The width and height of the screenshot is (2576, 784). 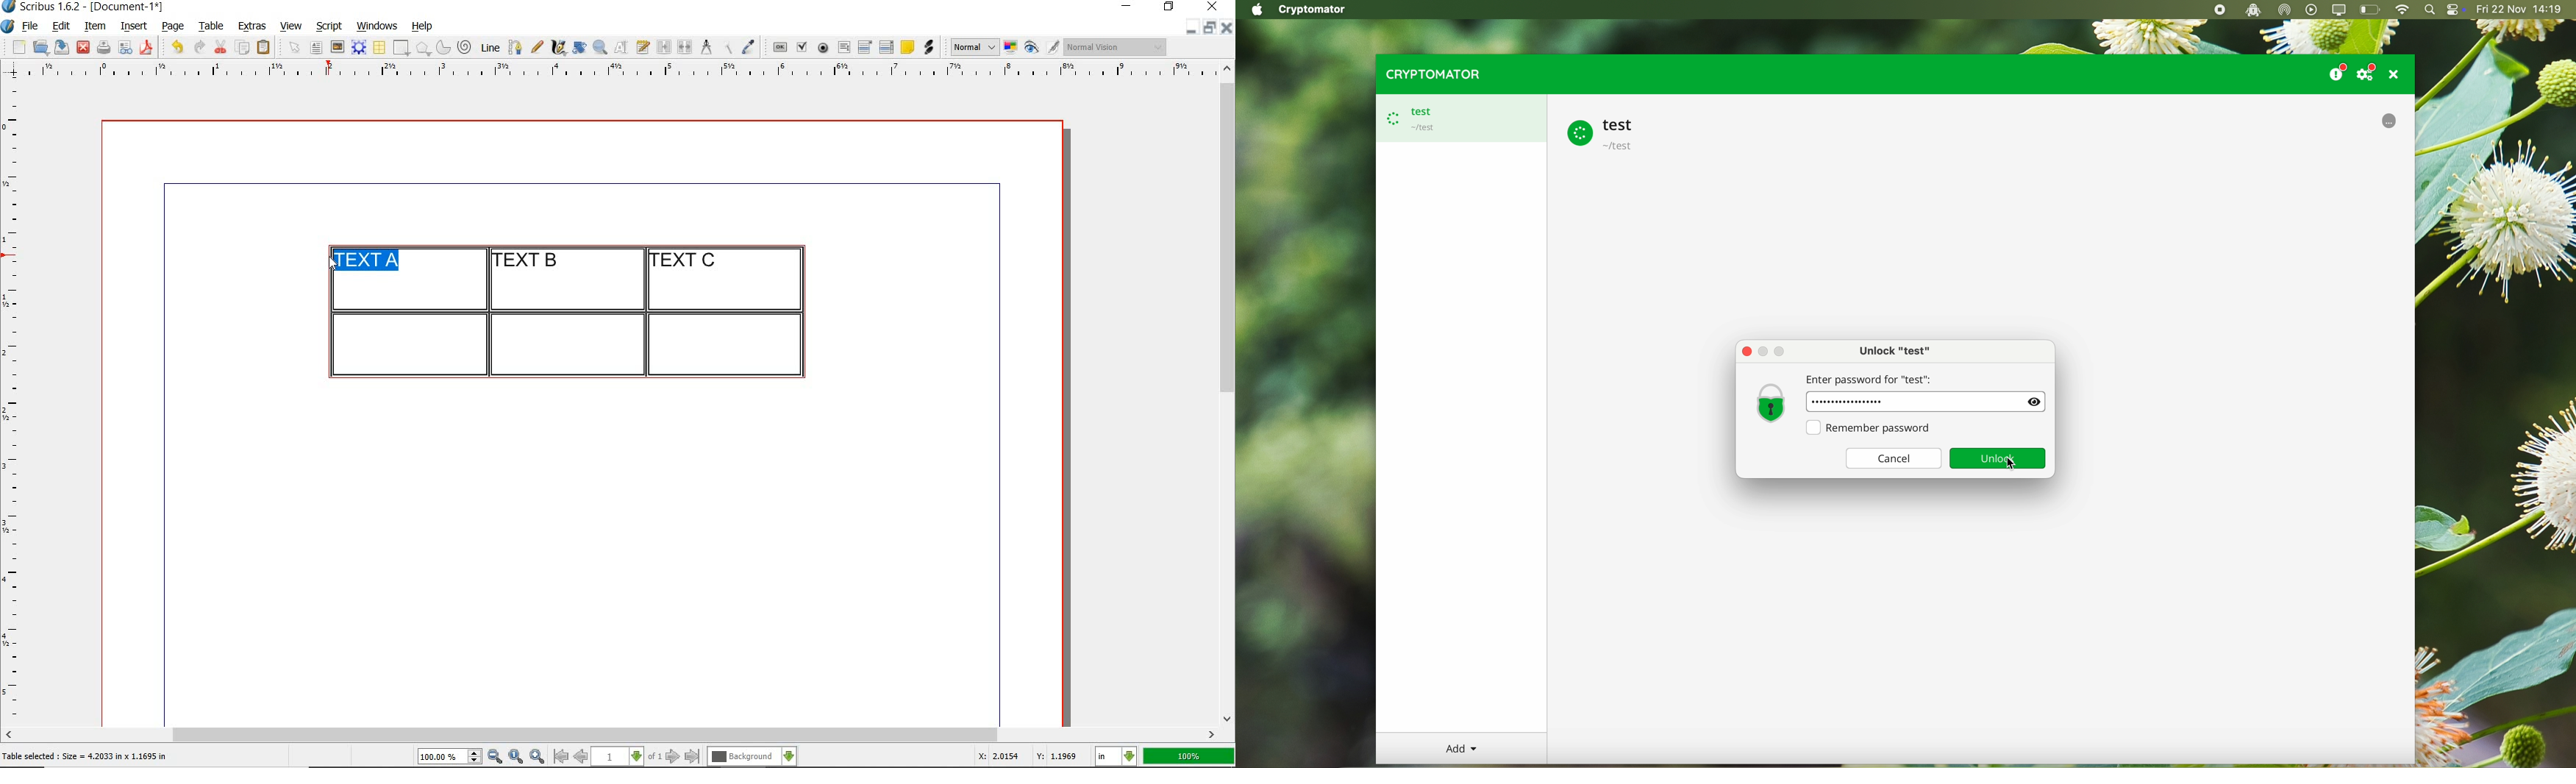 What do you see at coordinates (1169, 7) in the screenshot?
I see `restore` at bounding box center [1169, 7].